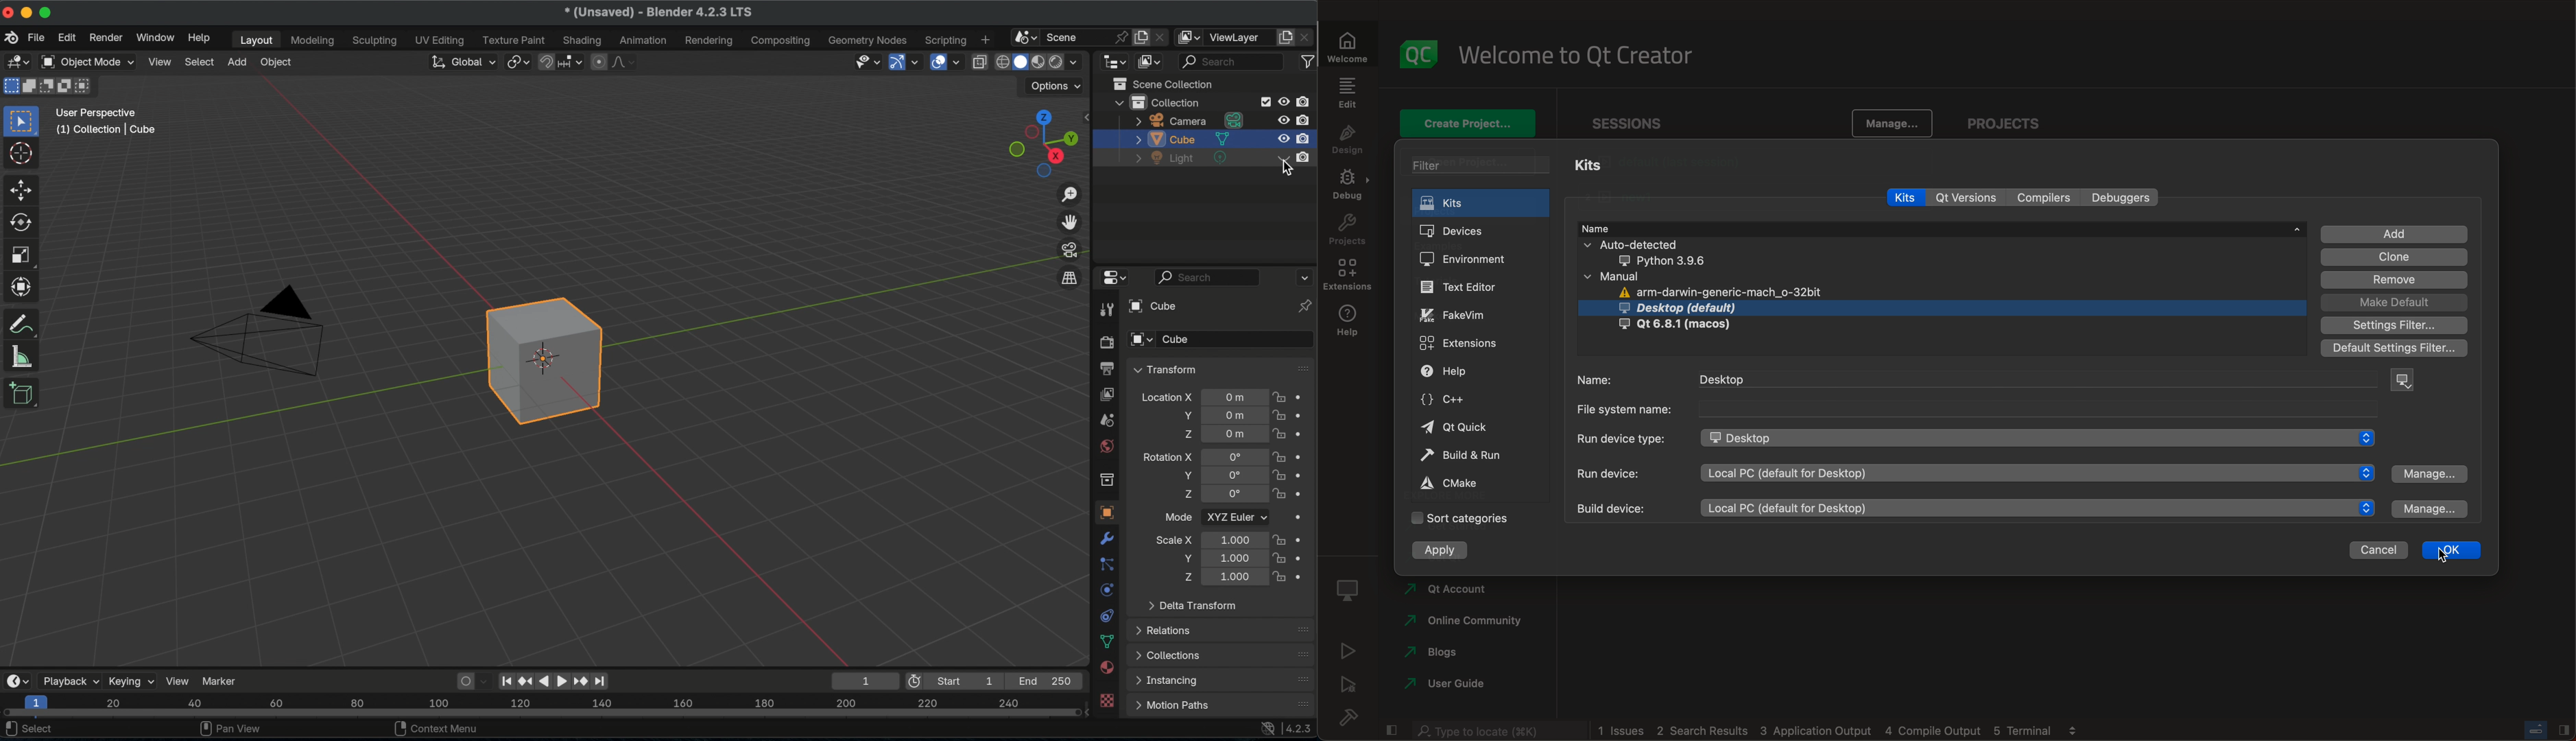  What do you see at coordinates (1456, 592) in the screenshot?
I see `Qt account` at bounding box center [1456, 592].